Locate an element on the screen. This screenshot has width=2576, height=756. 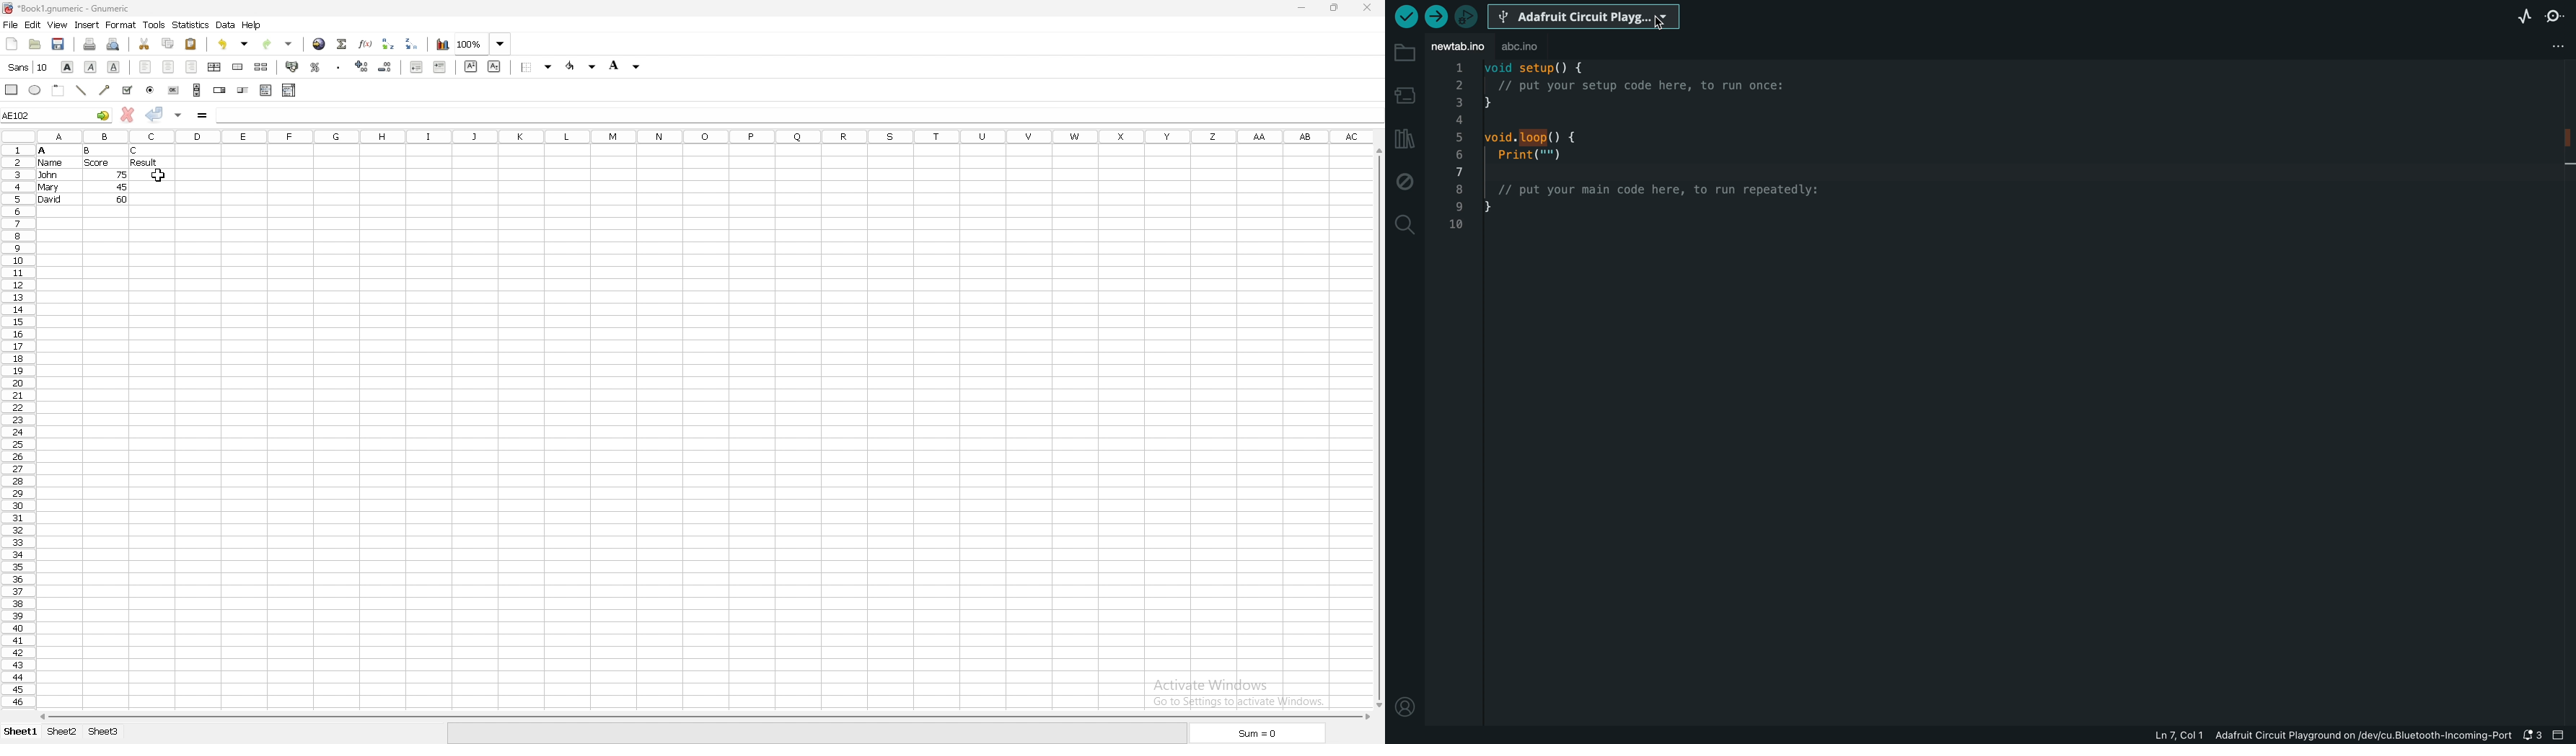
60 is located at coordinates (122, 199).